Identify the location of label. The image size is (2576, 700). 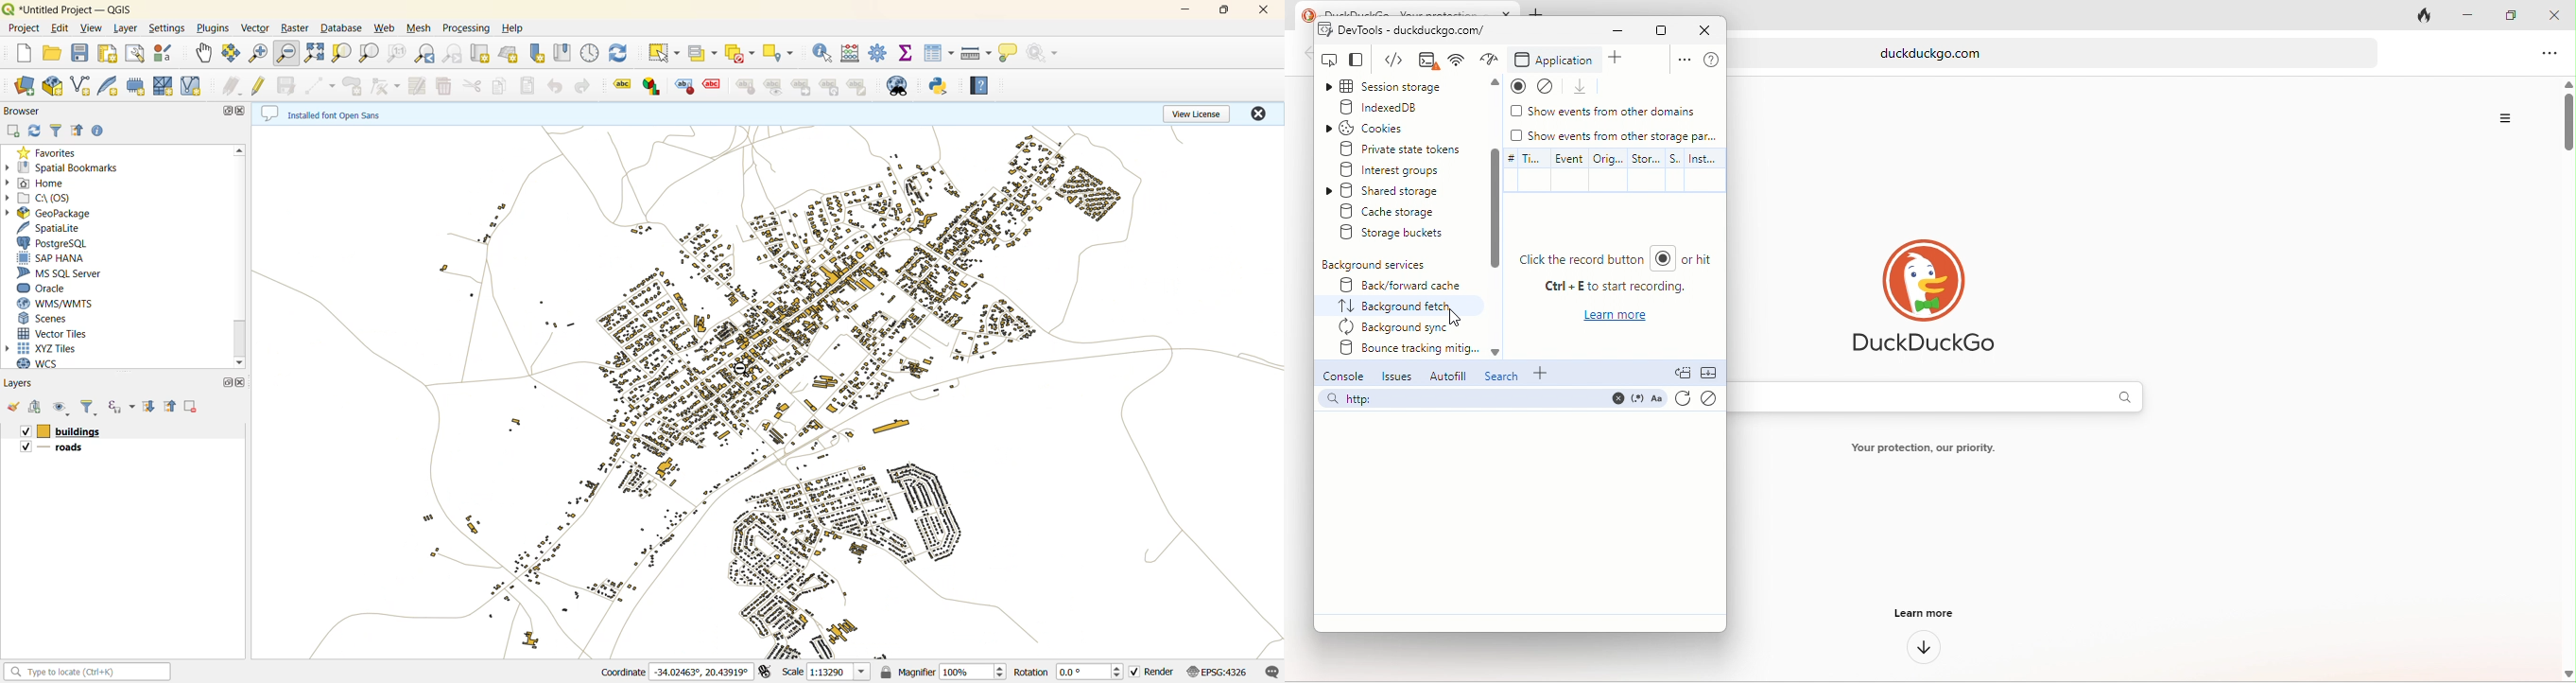
(713, 84).